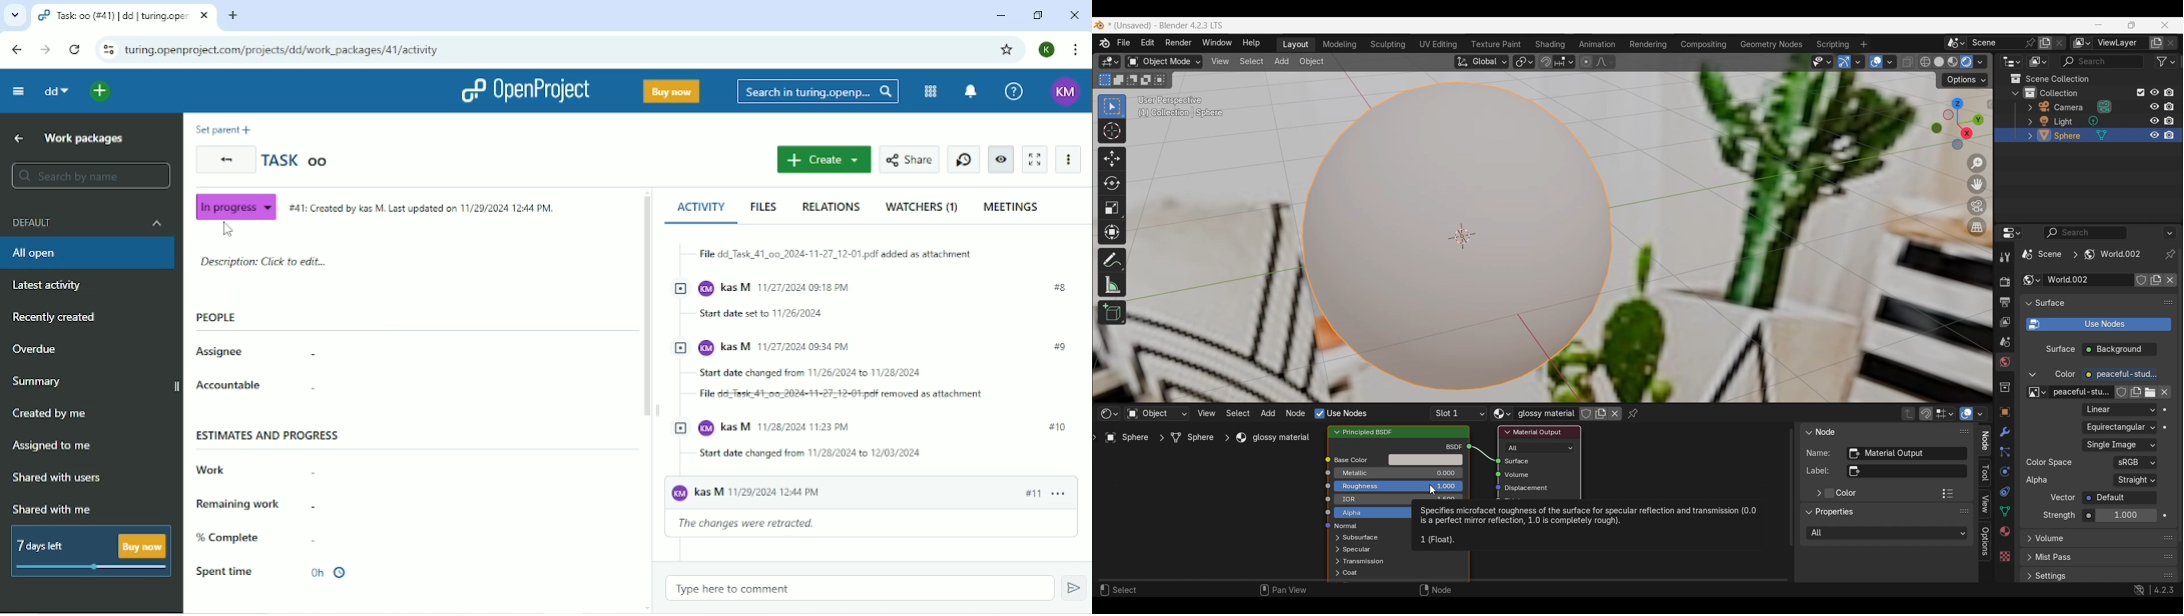 Image resolution: width=2184 pixels, height=616 pixels. I want to click on Add cube, so click(1112, 312).